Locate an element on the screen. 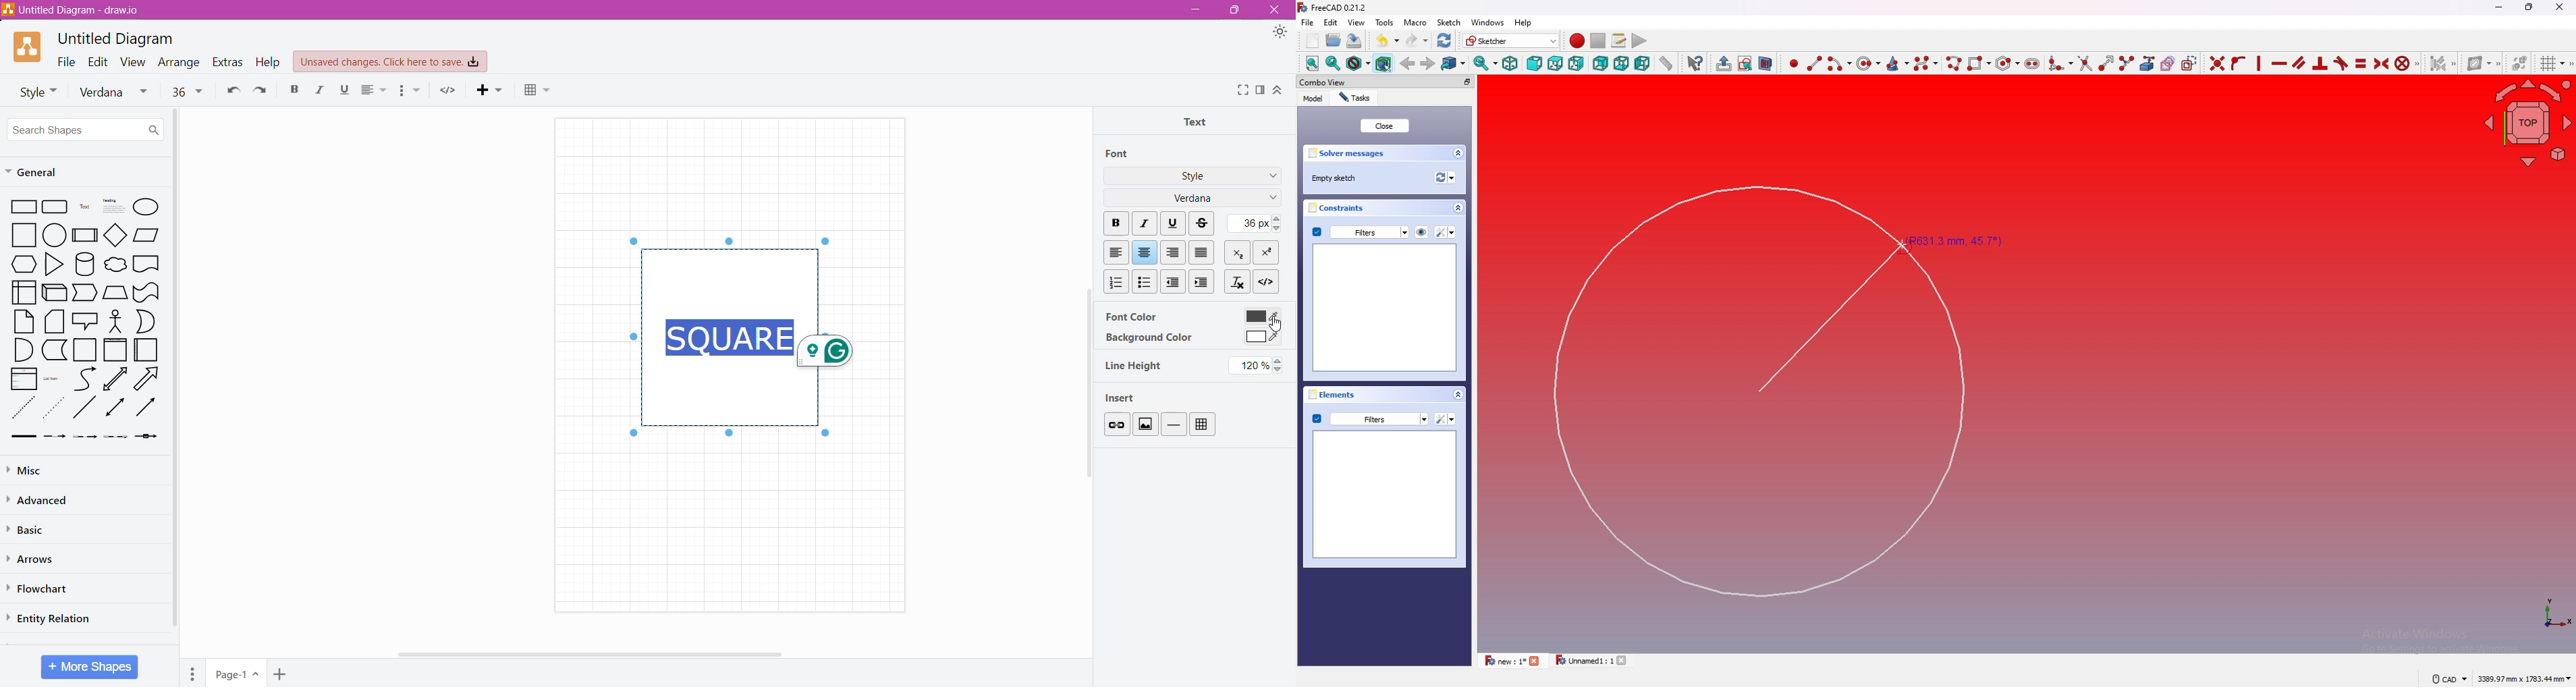 The width and height of the screenshot is (2576, 700). create b spline is located at coordinates (1926, 63).